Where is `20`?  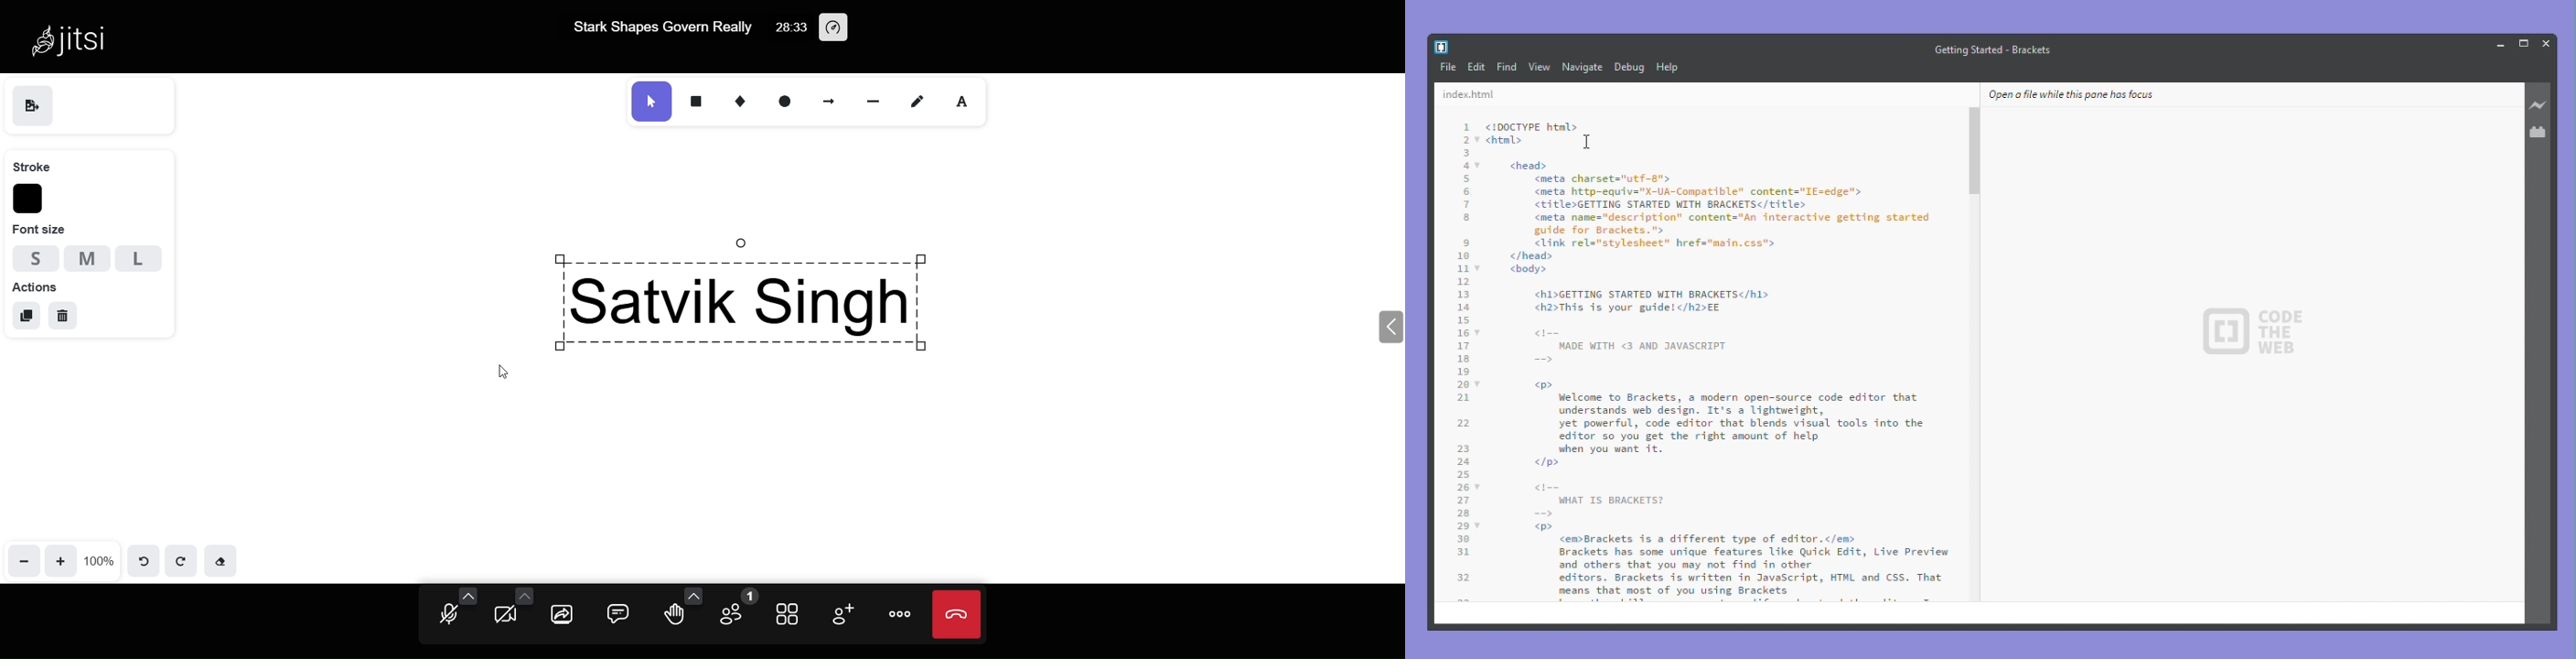
20 is located at coordinates (1463, 385).